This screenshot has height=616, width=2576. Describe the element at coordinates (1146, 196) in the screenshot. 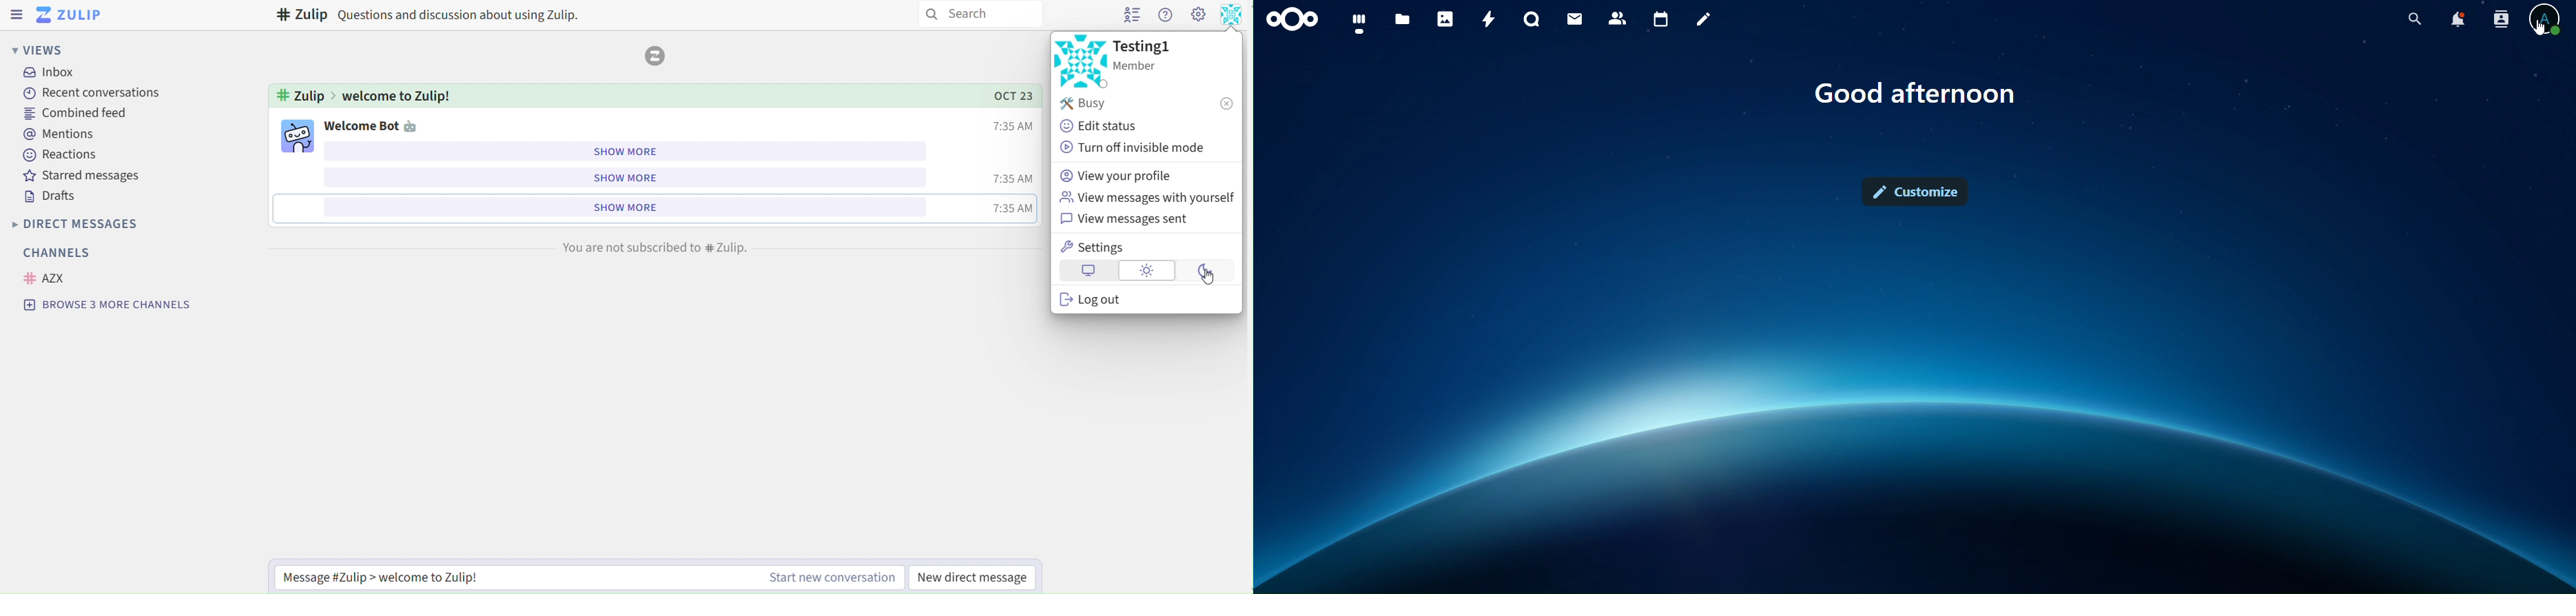

I see `view messages with yourself` at that location.